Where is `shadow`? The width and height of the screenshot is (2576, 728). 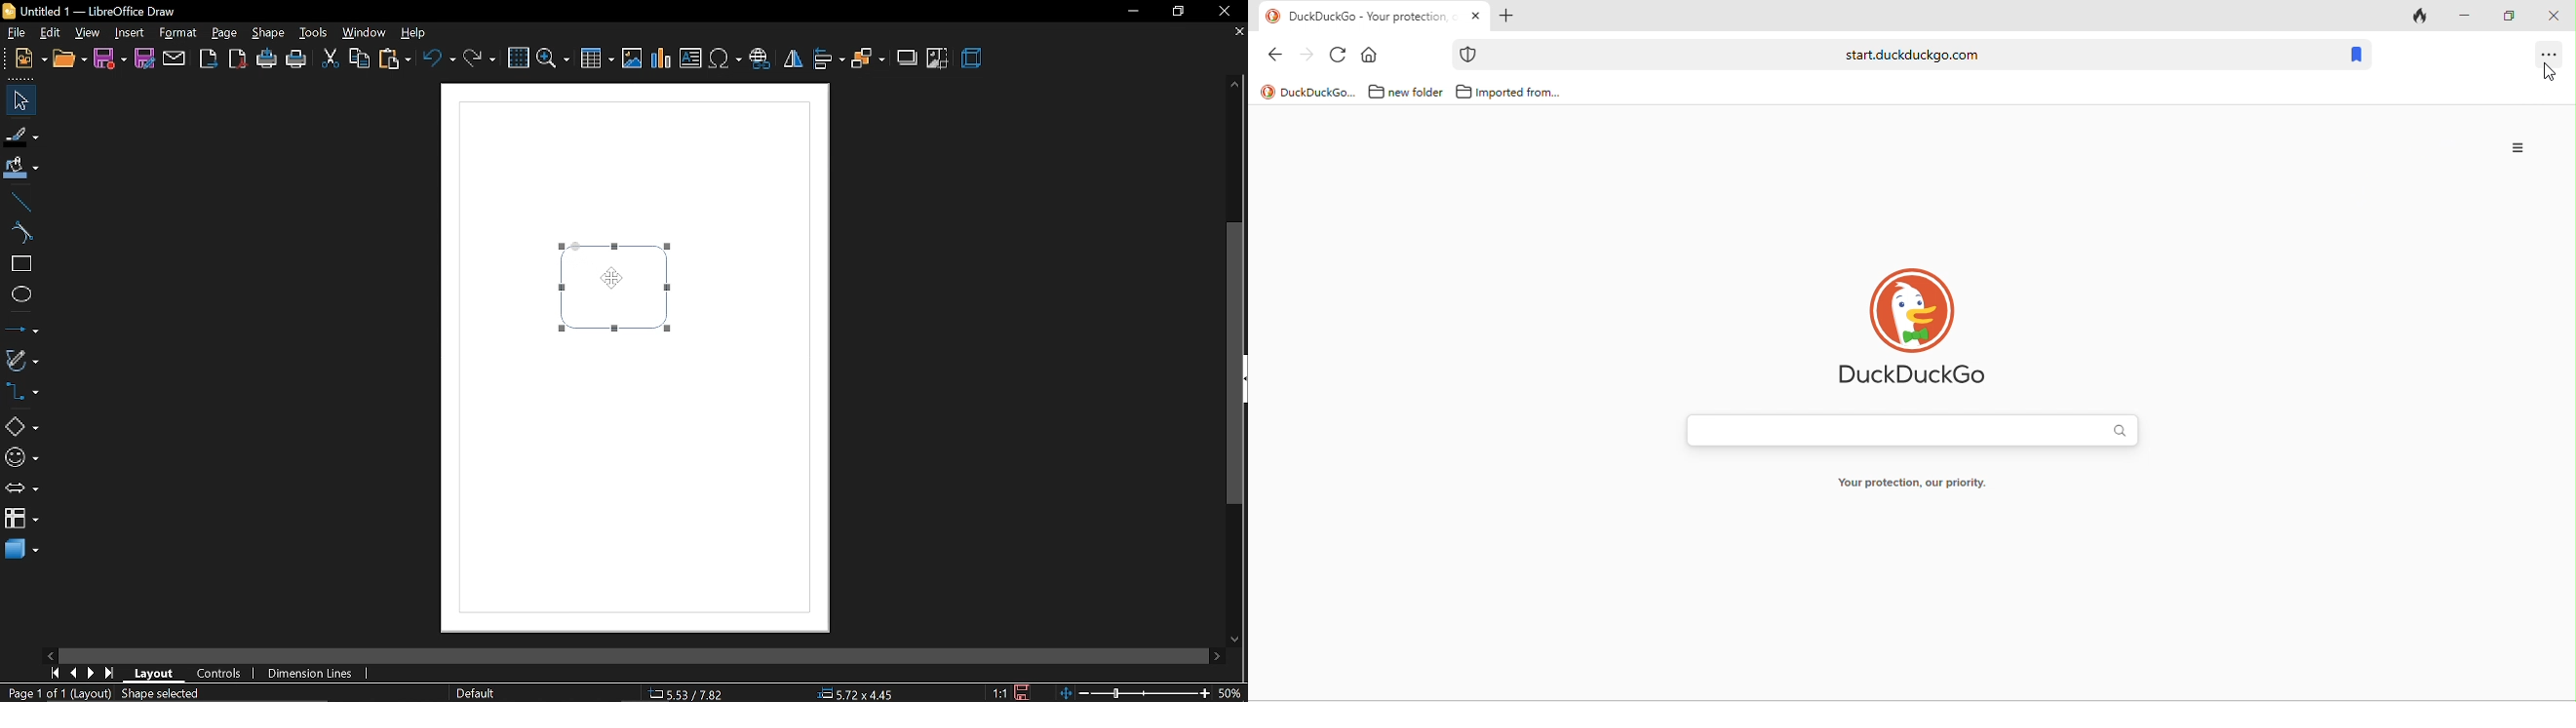 shadow is located at coordinates (905, 58).